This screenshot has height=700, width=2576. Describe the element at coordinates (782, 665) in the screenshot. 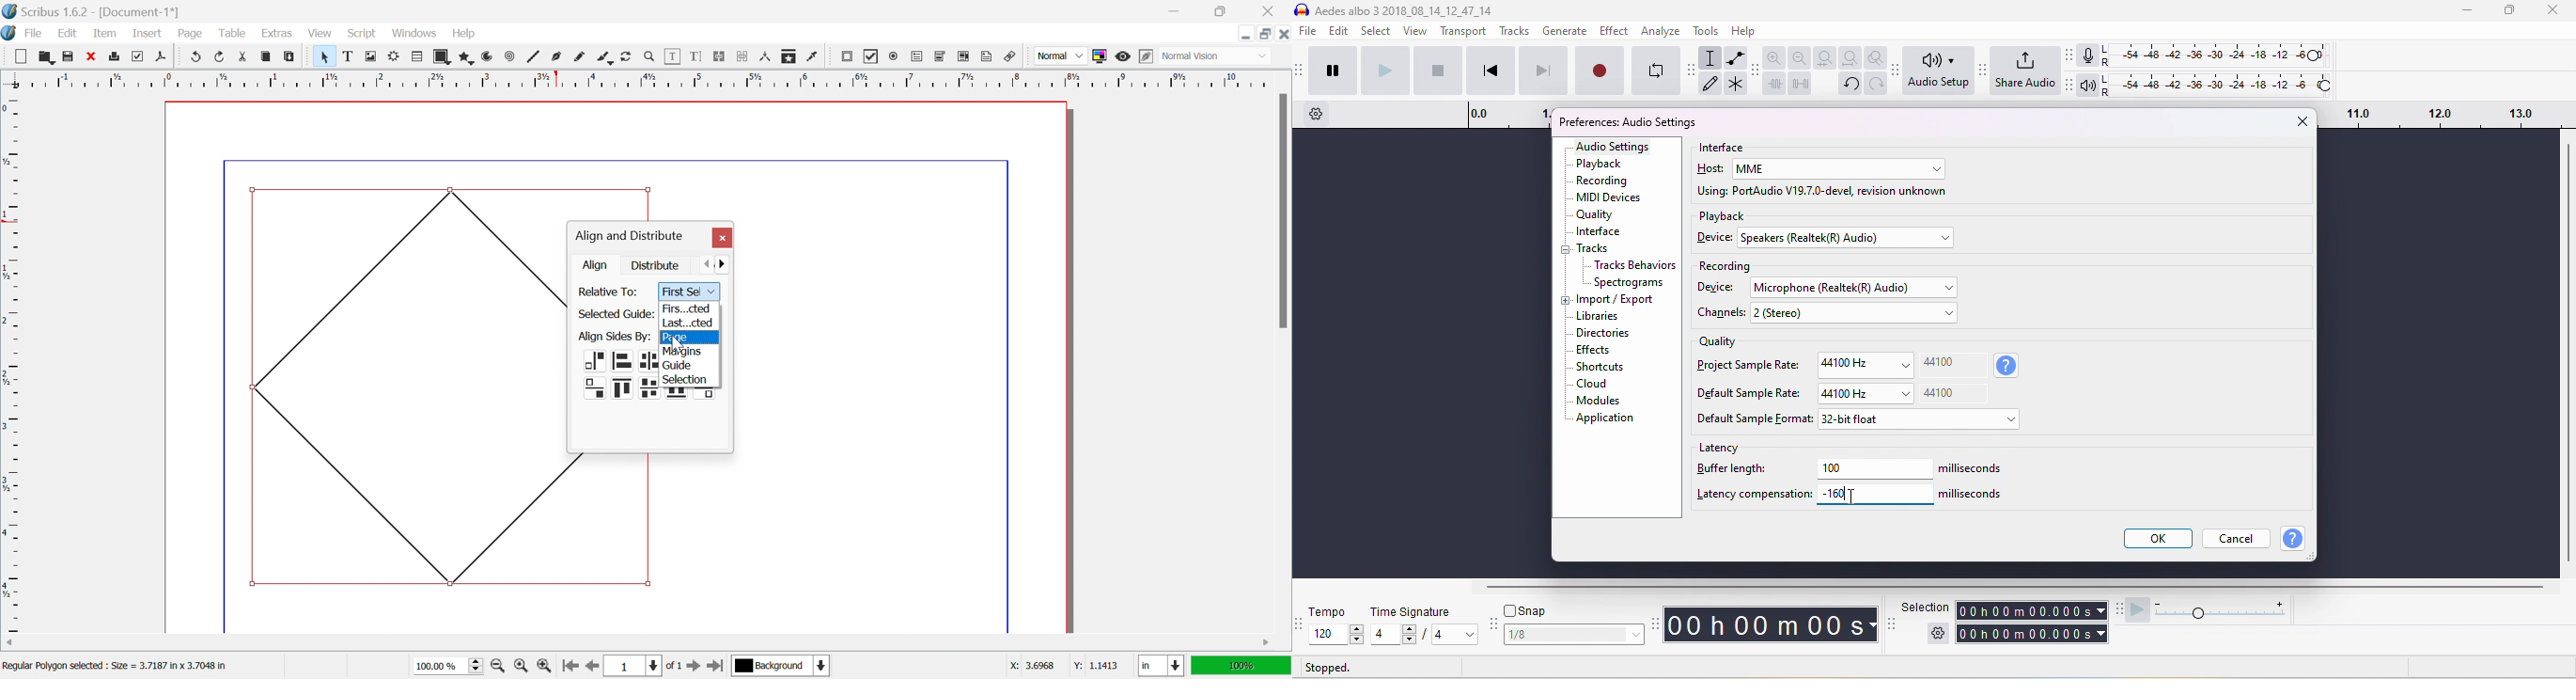

I see `background` at that location.